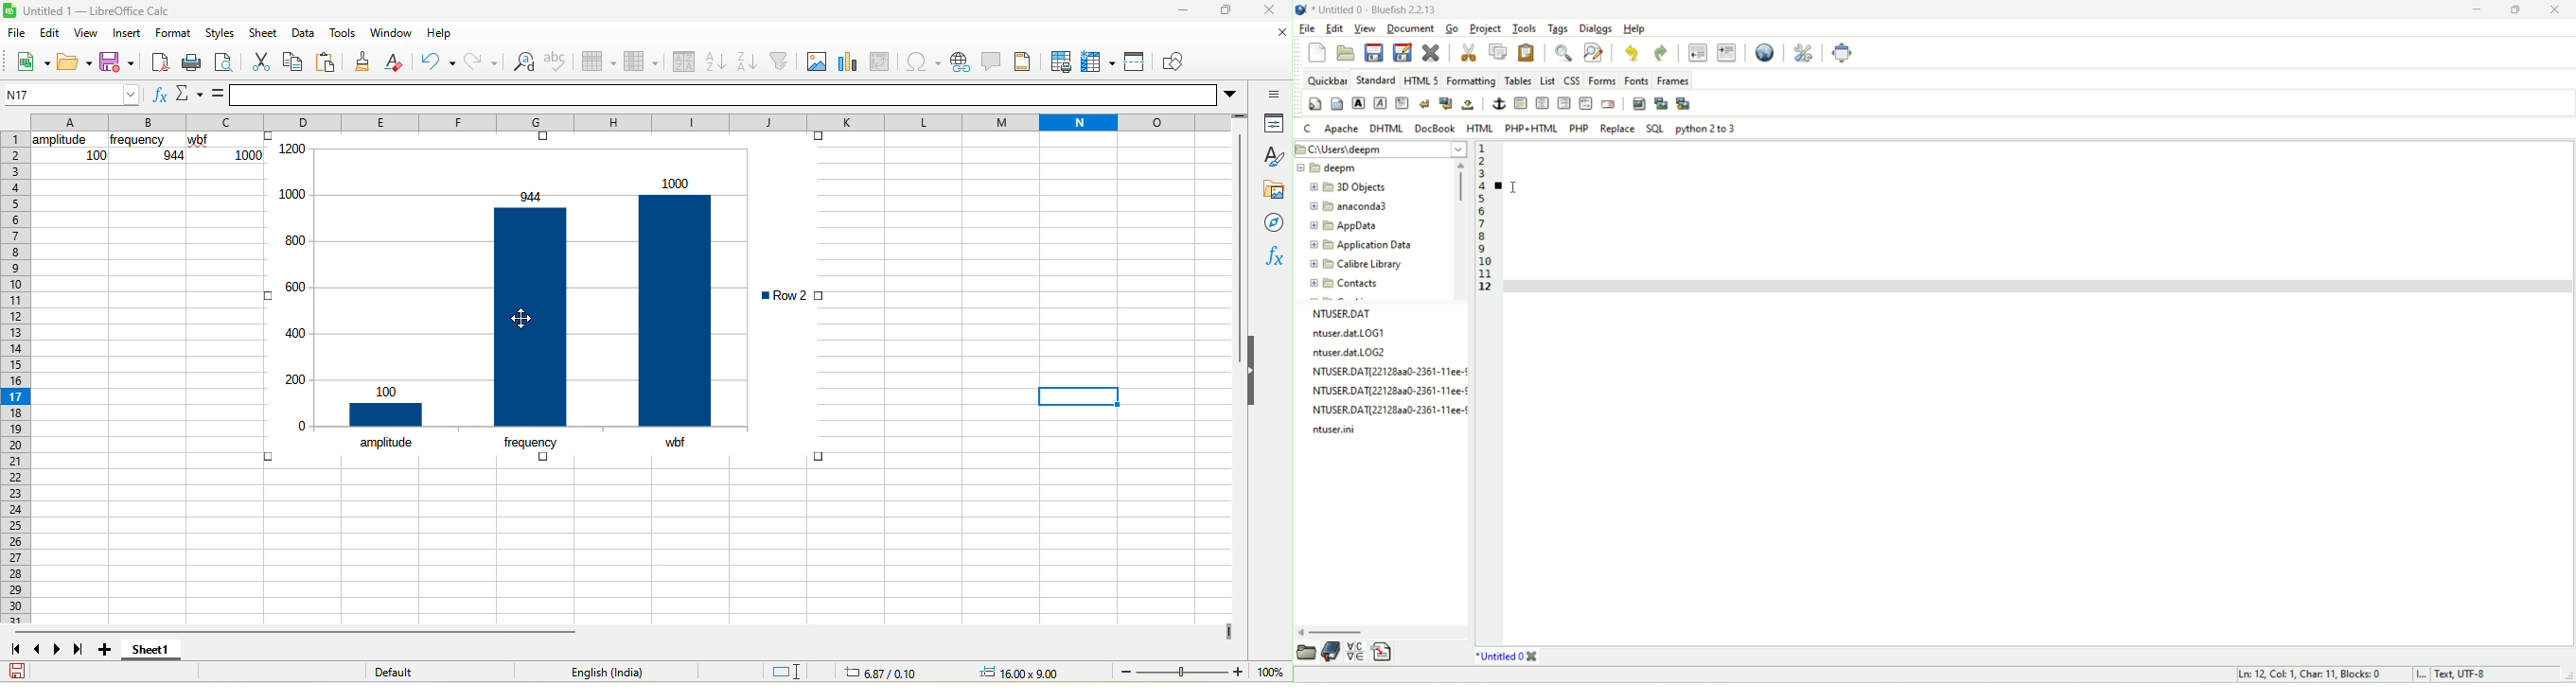  Describe the element at coordinates (397, 61) in the screenshot. I see `clear direct formatting` at that location.